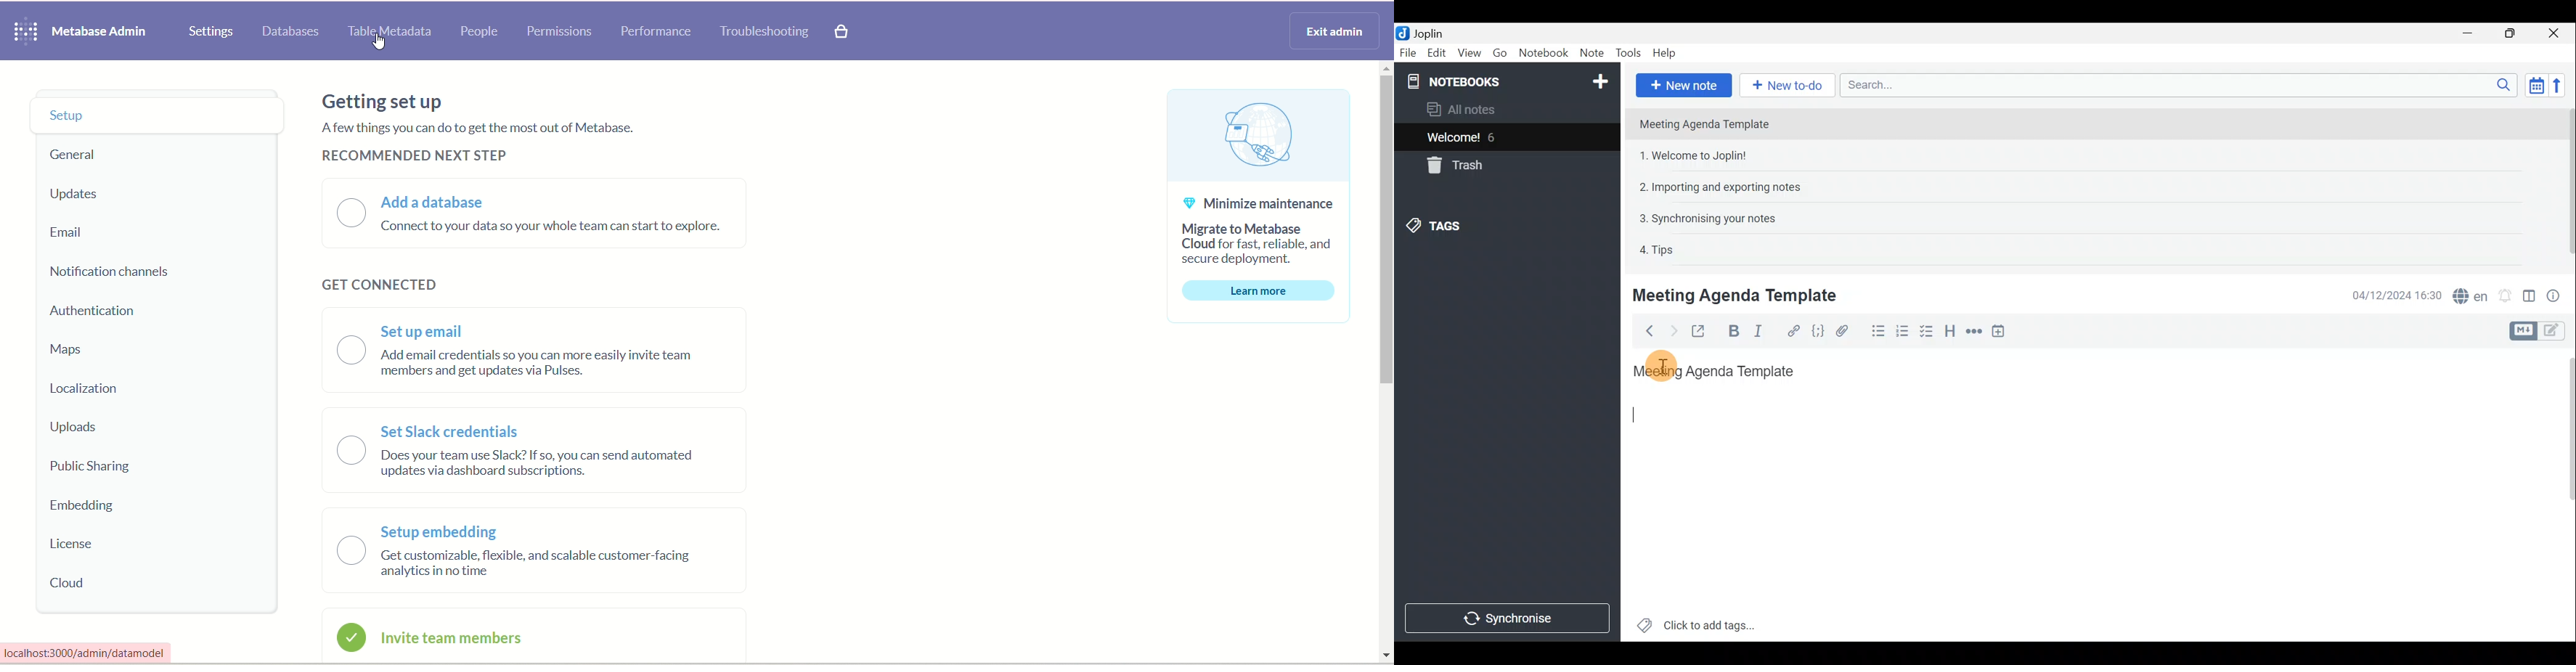 This screenshot has width=2576, height=672. Describe the element at coordinates (1765, 332) in the screenshot. I see `Italic` at that location.